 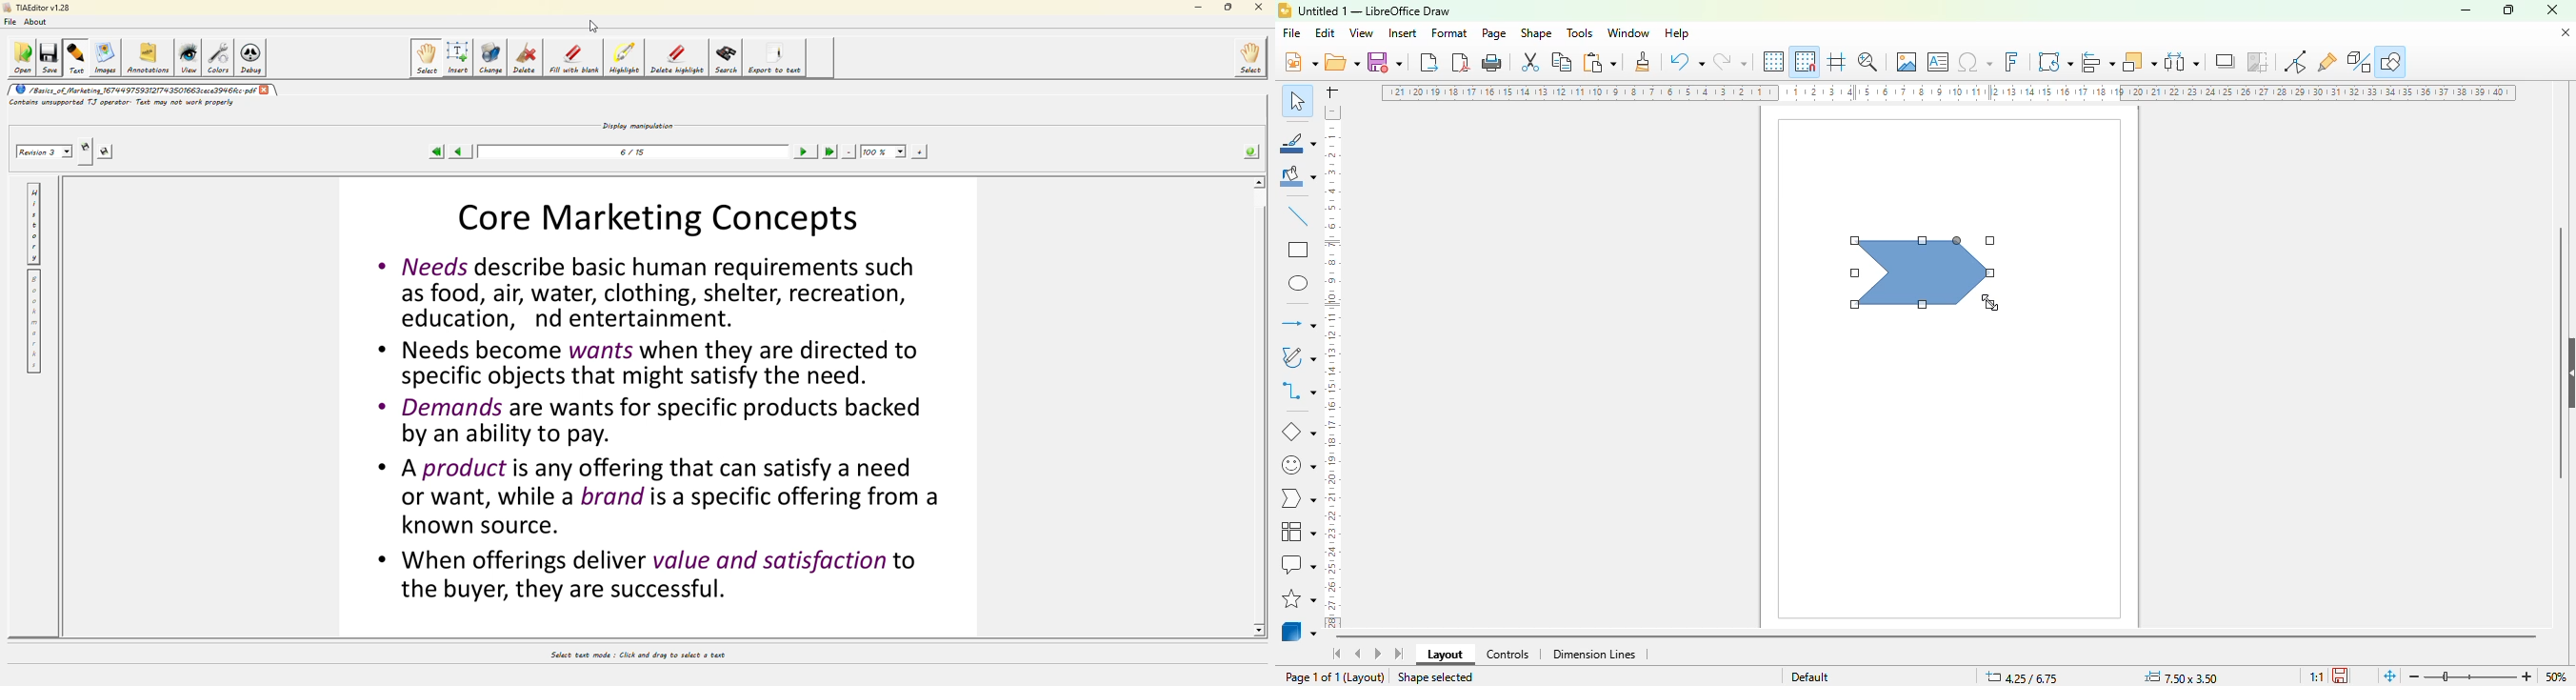 I want to click on curves and polygons, so click(x=1297, y=357).